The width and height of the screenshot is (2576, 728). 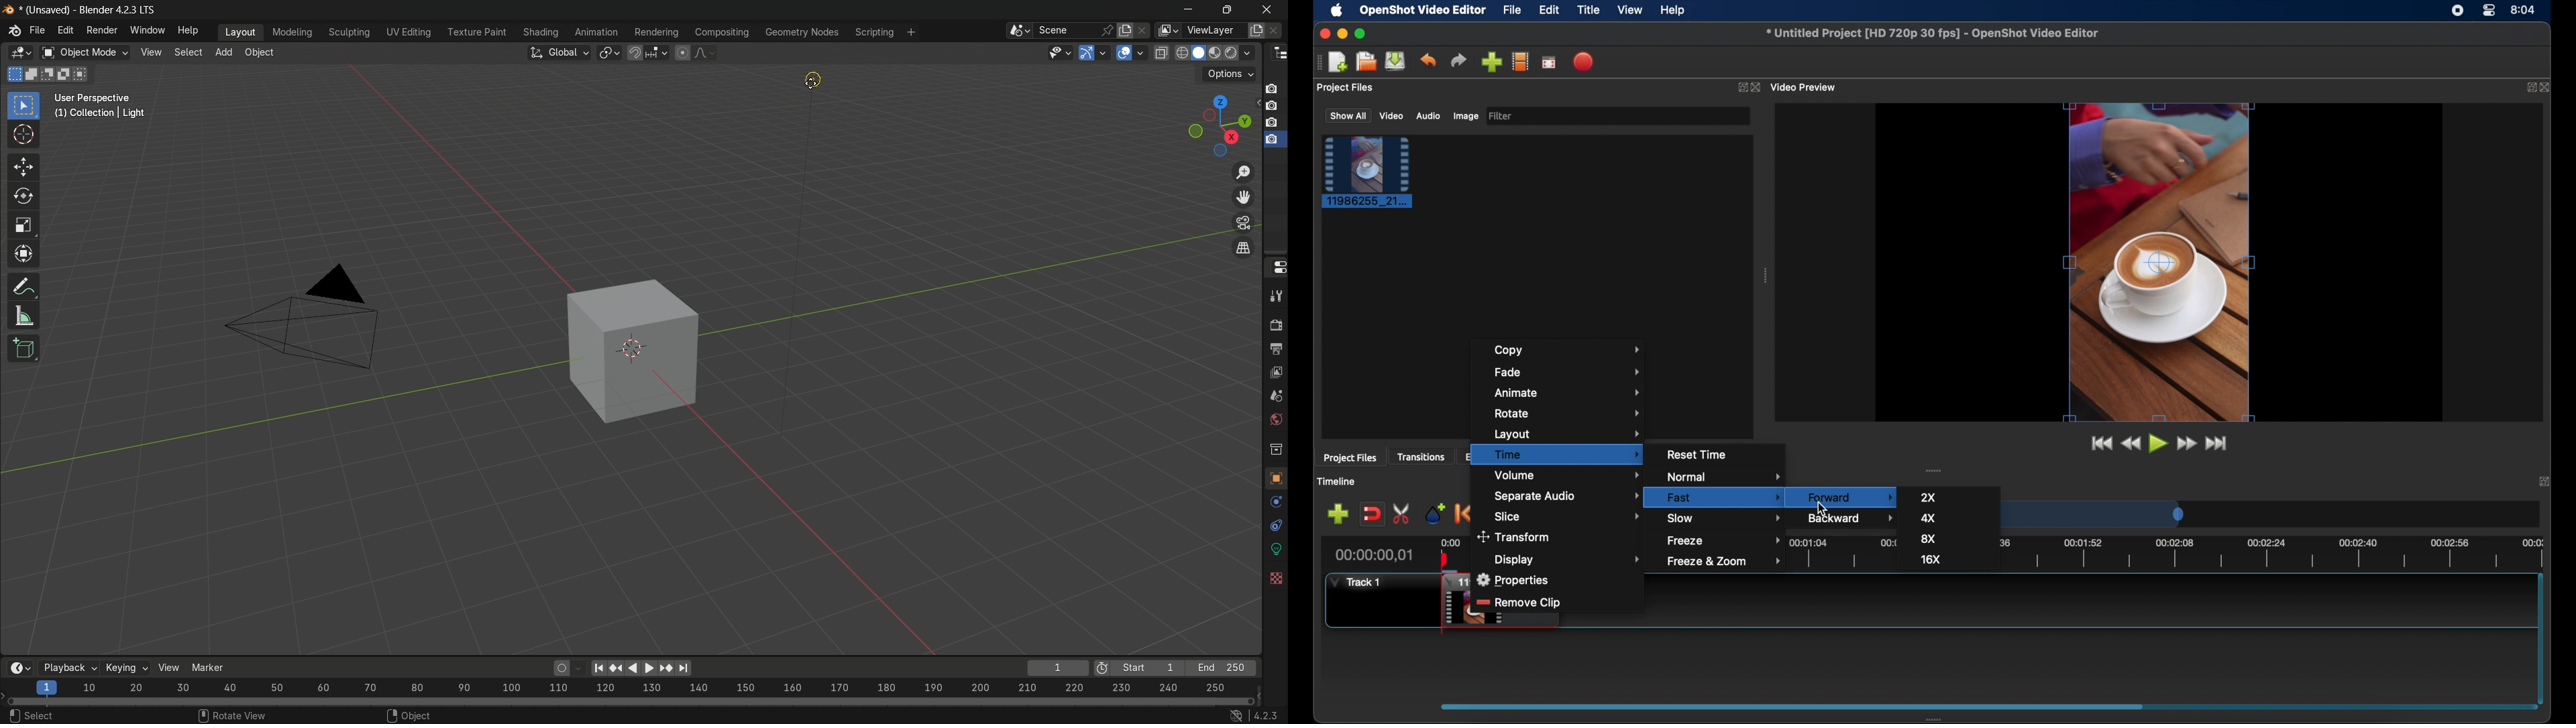 I want to click on delete scene, so click(x=1144, y=32).